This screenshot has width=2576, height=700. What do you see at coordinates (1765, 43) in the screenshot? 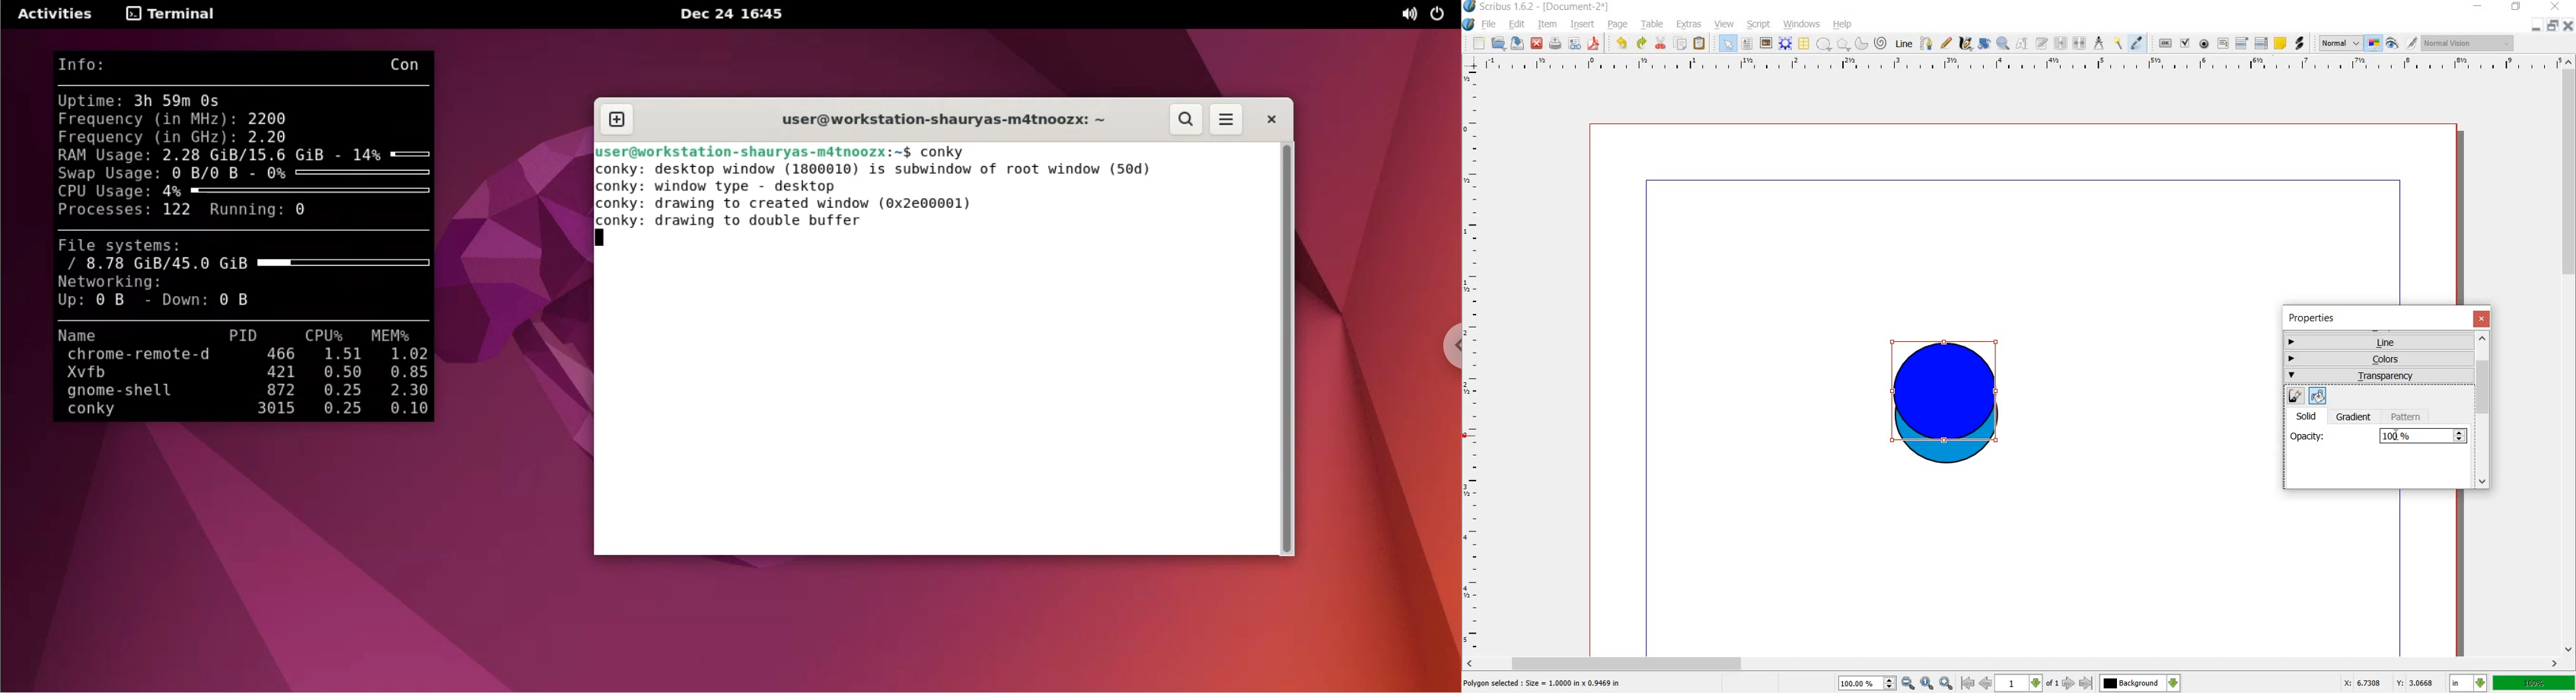
I see `image frame` at bounding box center [1765, 43].